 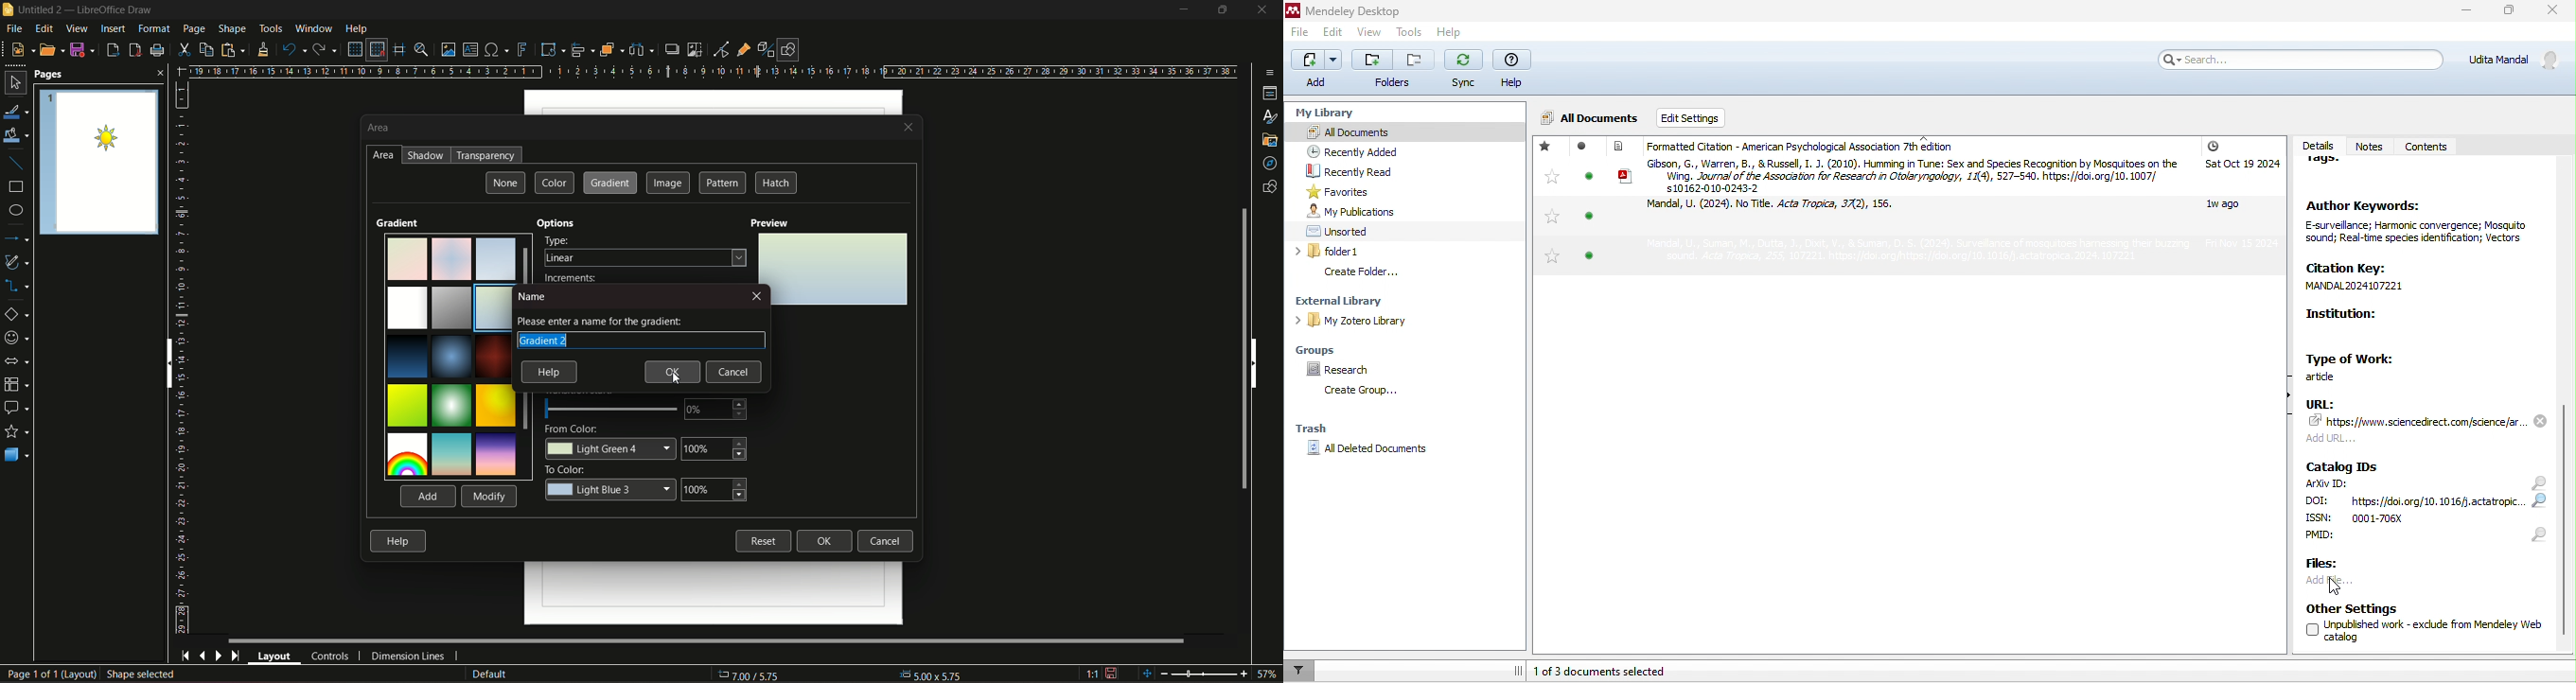 I want to click on added date, so click(x=2241, y=196).